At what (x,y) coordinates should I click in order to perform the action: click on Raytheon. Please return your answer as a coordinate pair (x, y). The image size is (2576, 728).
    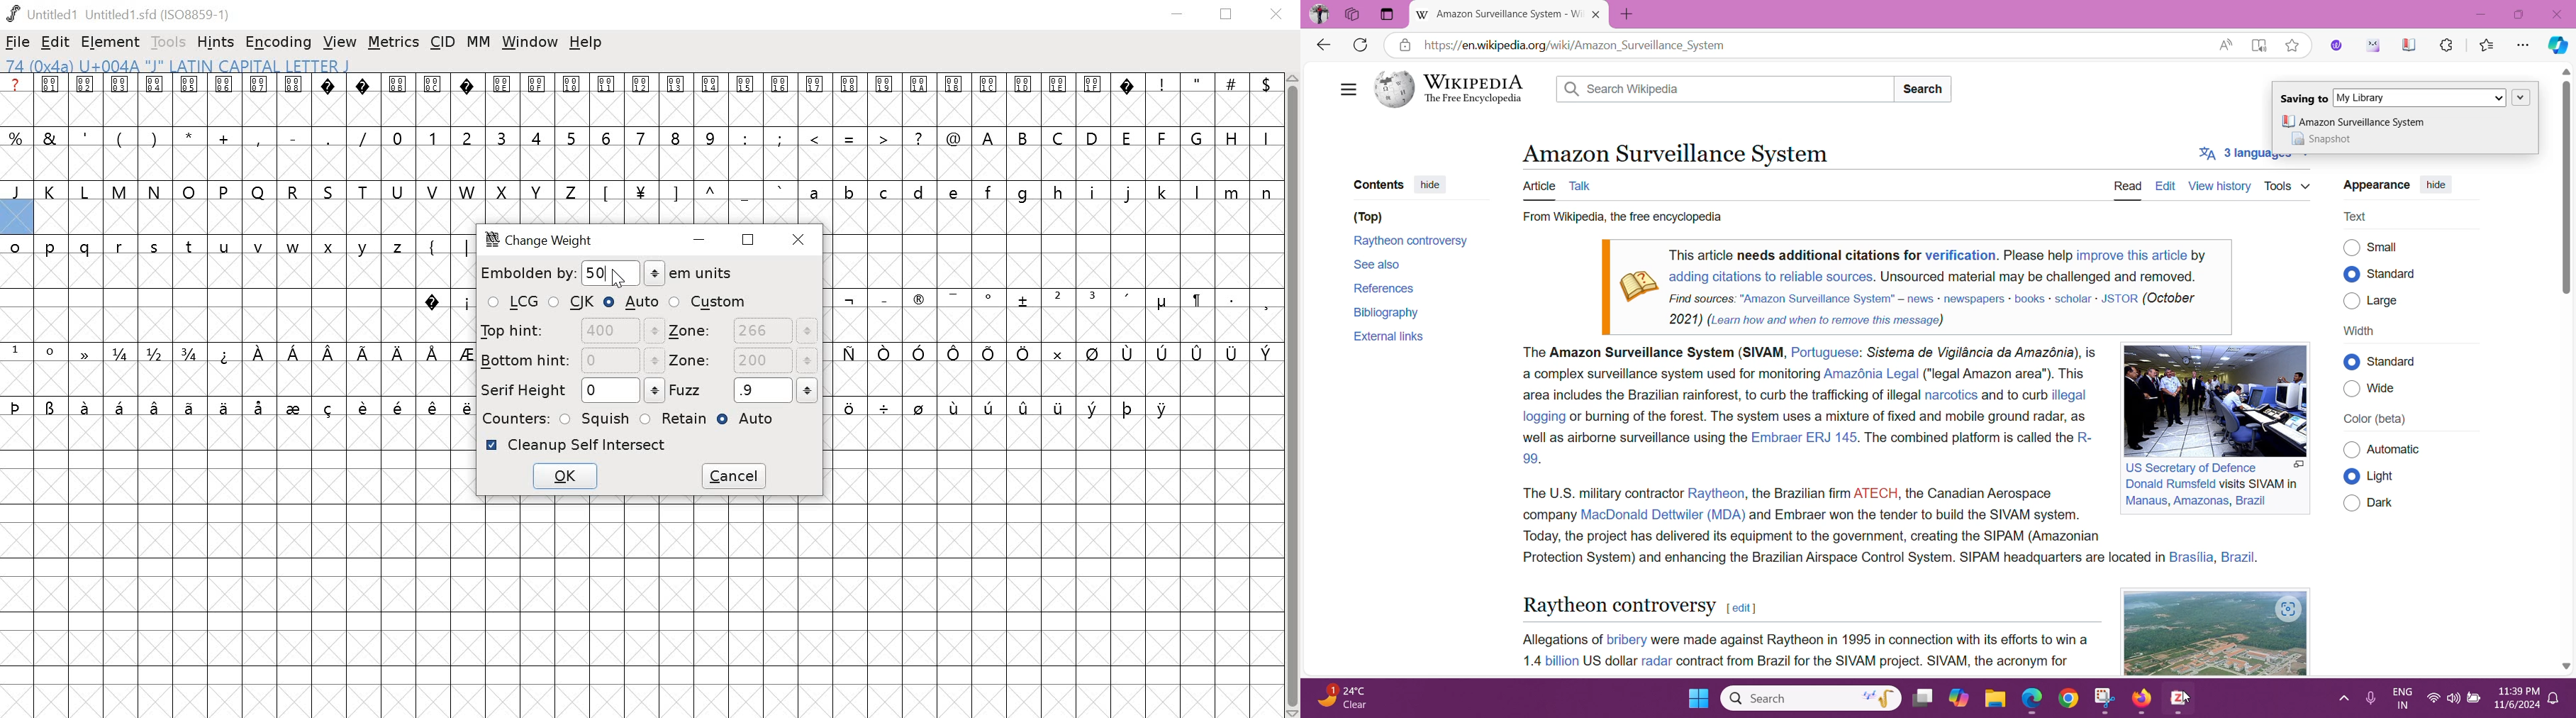
    Looking at the image, I should click on (1717, 493).